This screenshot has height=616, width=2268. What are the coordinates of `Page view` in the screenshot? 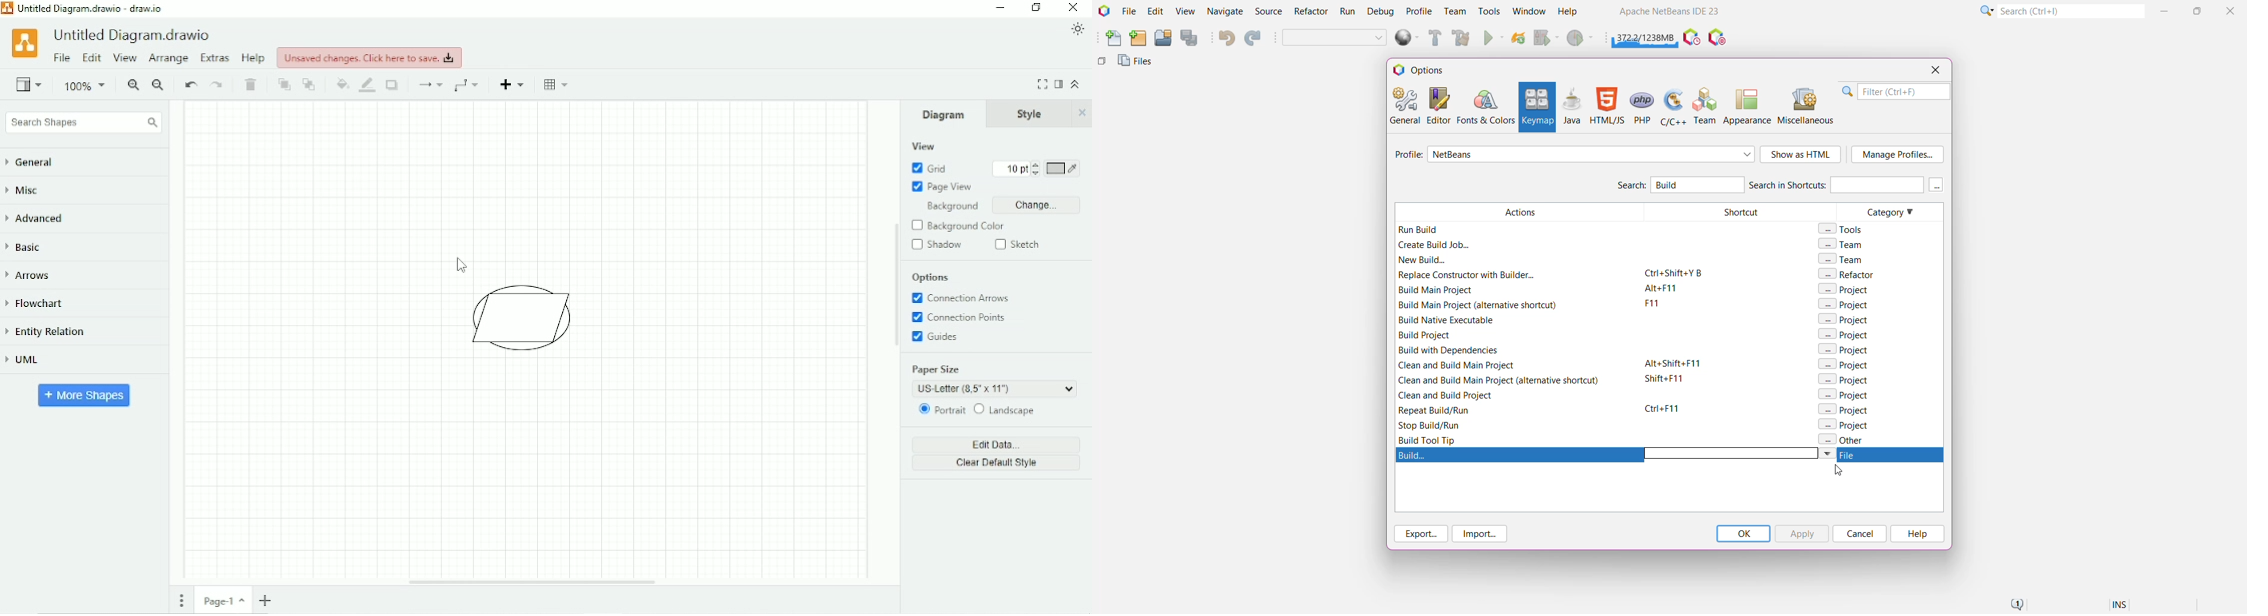 It's located at (942, 187).